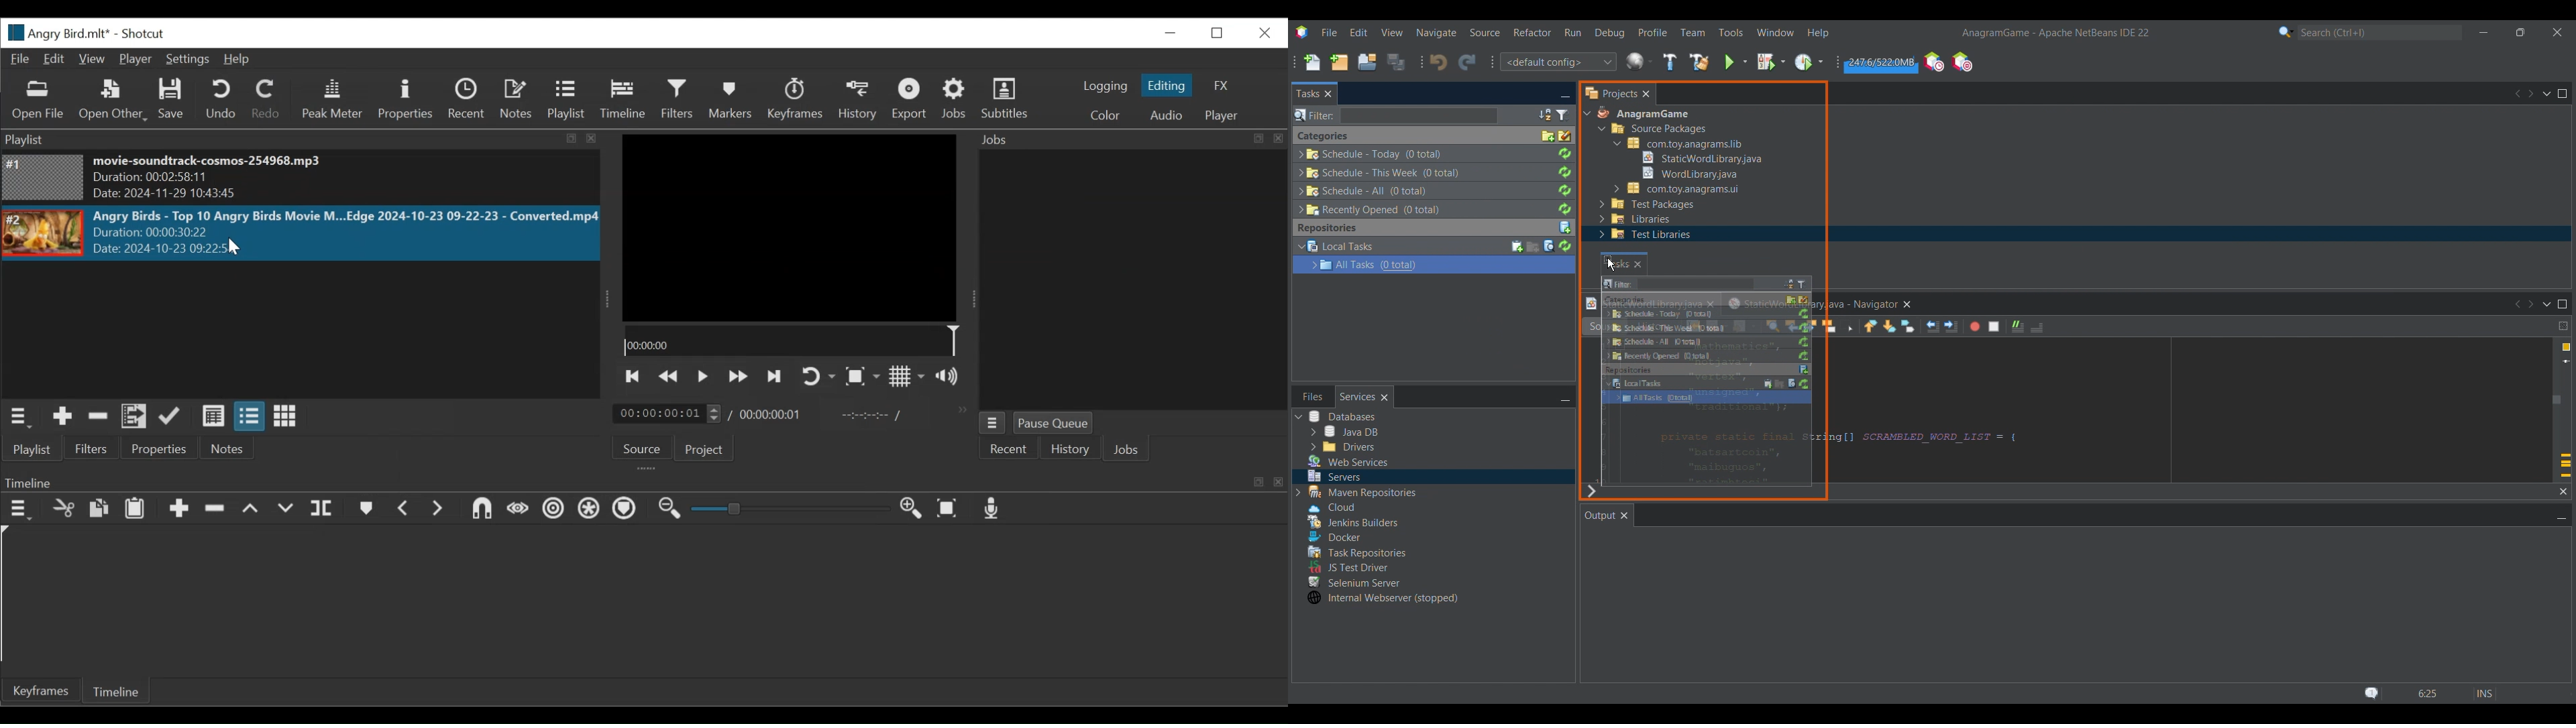  I want to click on Markers, so click(364, 509).